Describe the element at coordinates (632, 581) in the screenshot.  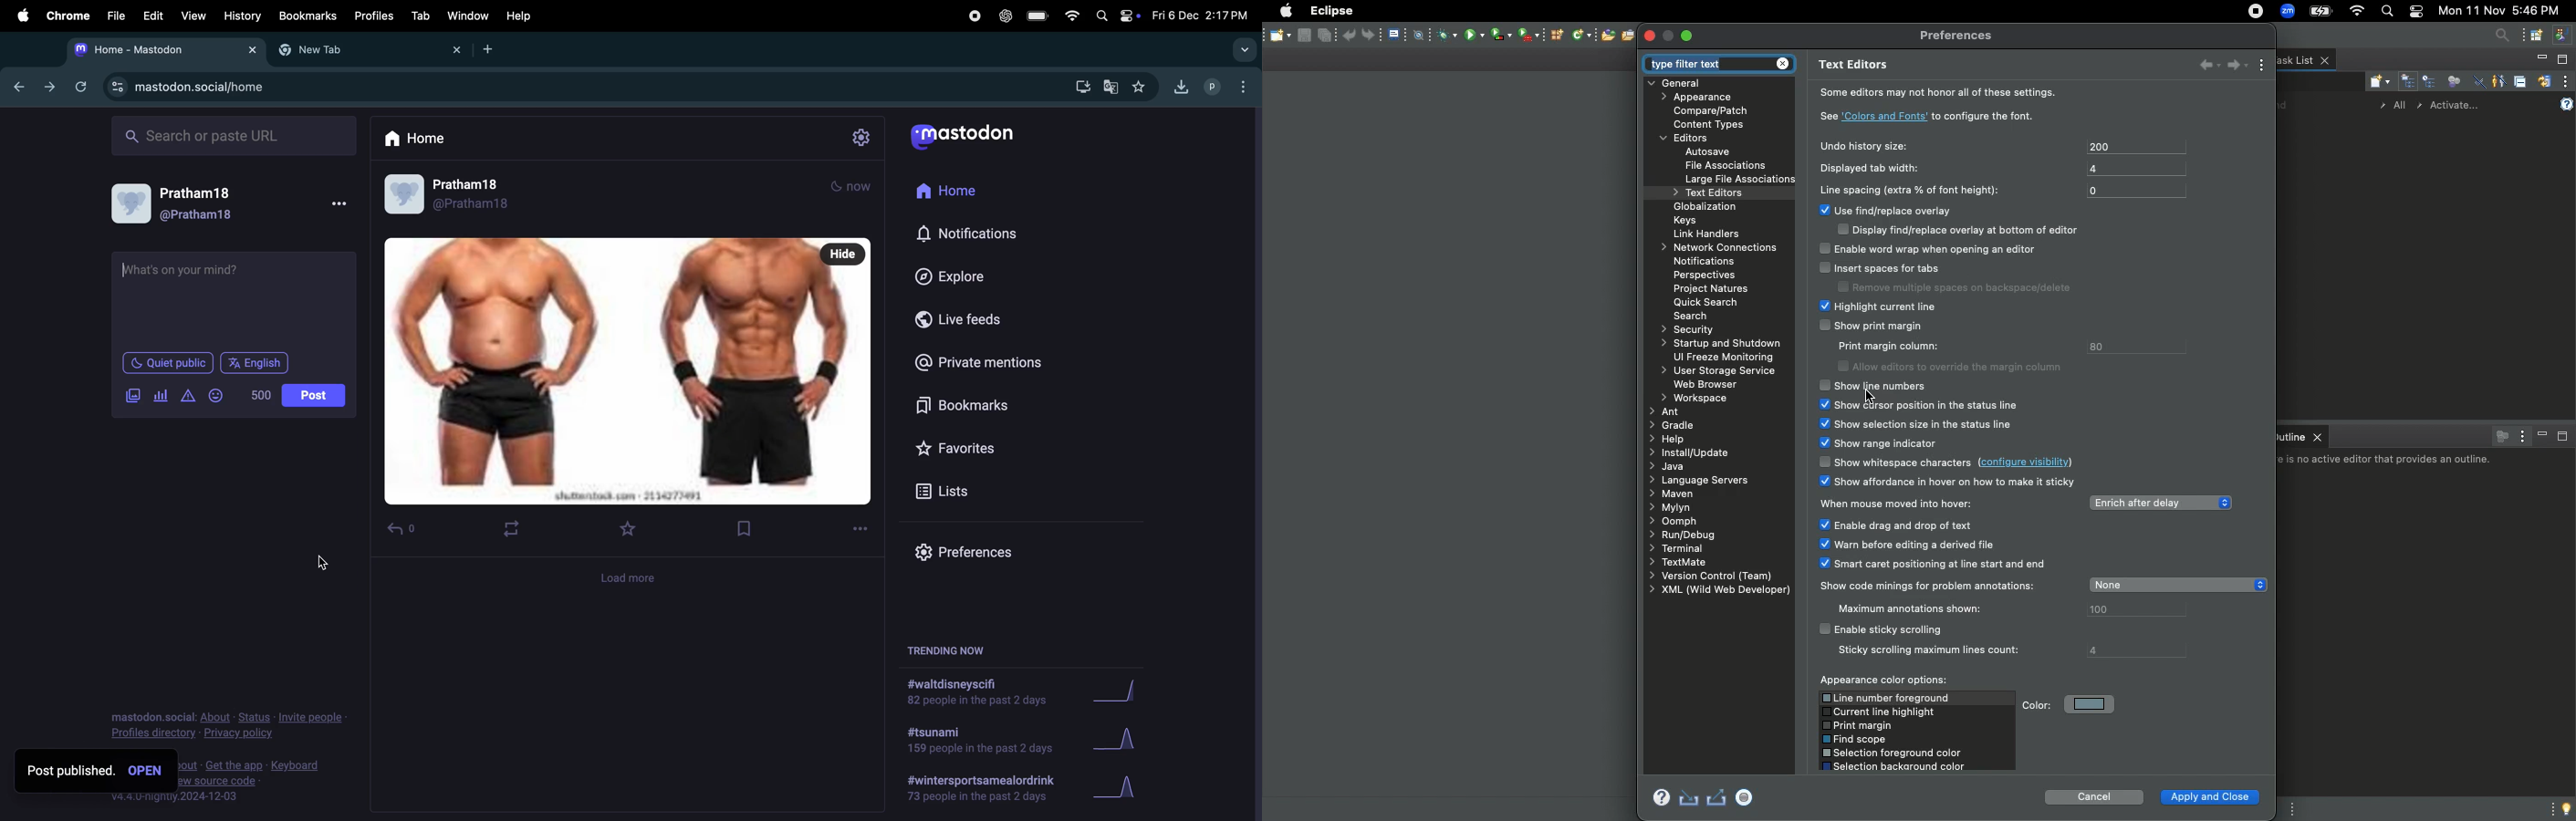
I see `load more` at that location.